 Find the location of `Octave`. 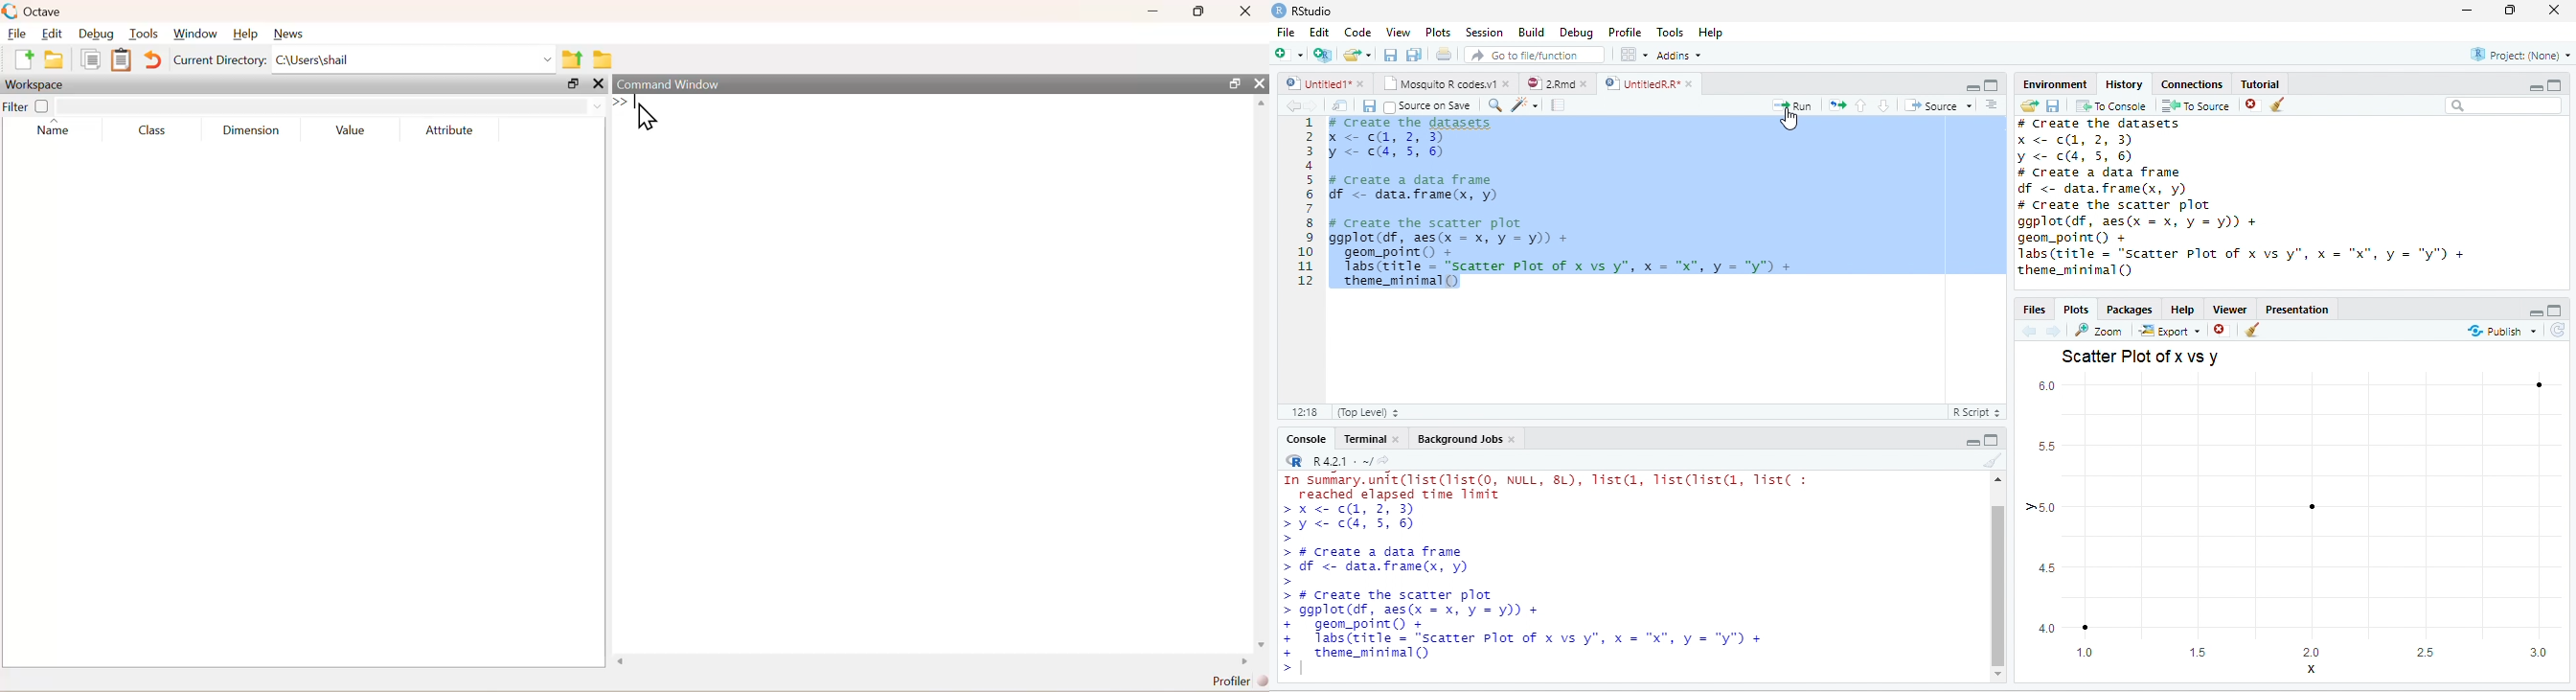

Octave is located at coordinates (35, 11).